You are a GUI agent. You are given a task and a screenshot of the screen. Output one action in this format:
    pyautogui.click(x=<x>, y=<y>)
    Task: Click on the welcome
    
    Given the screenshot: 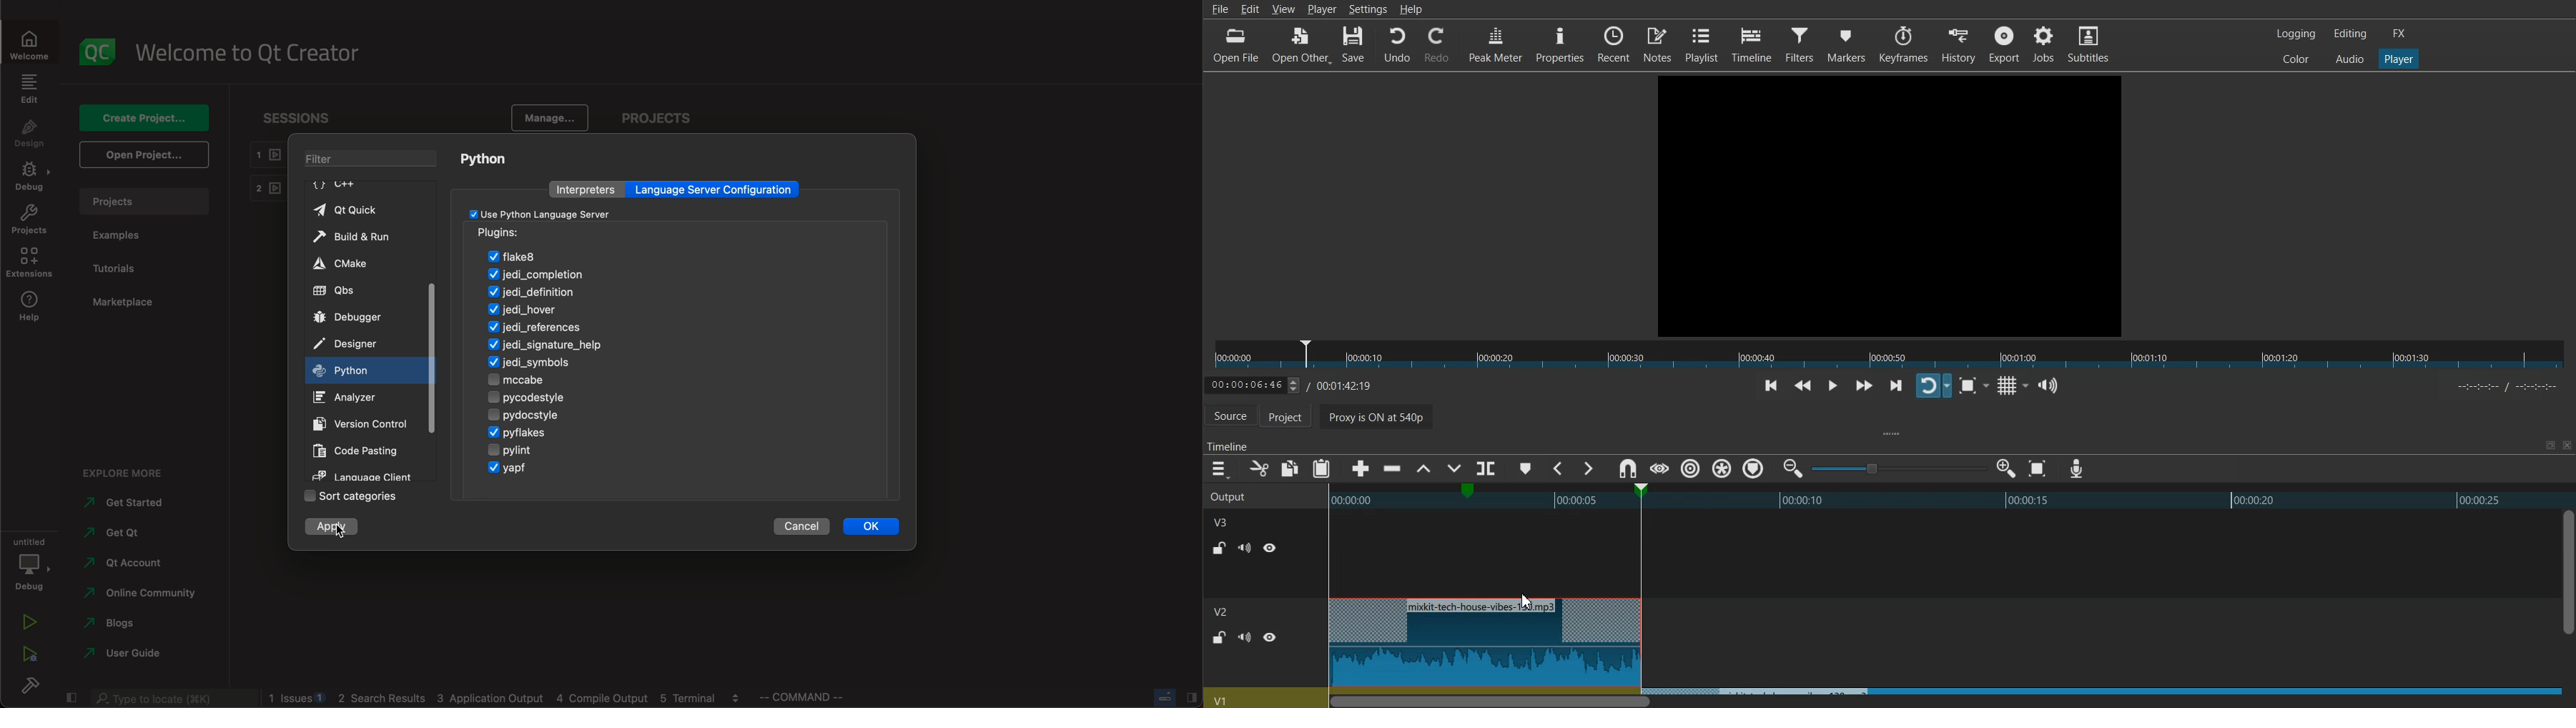 What is the action you would take?
    pyautogui.click(x=251, y=52)
    